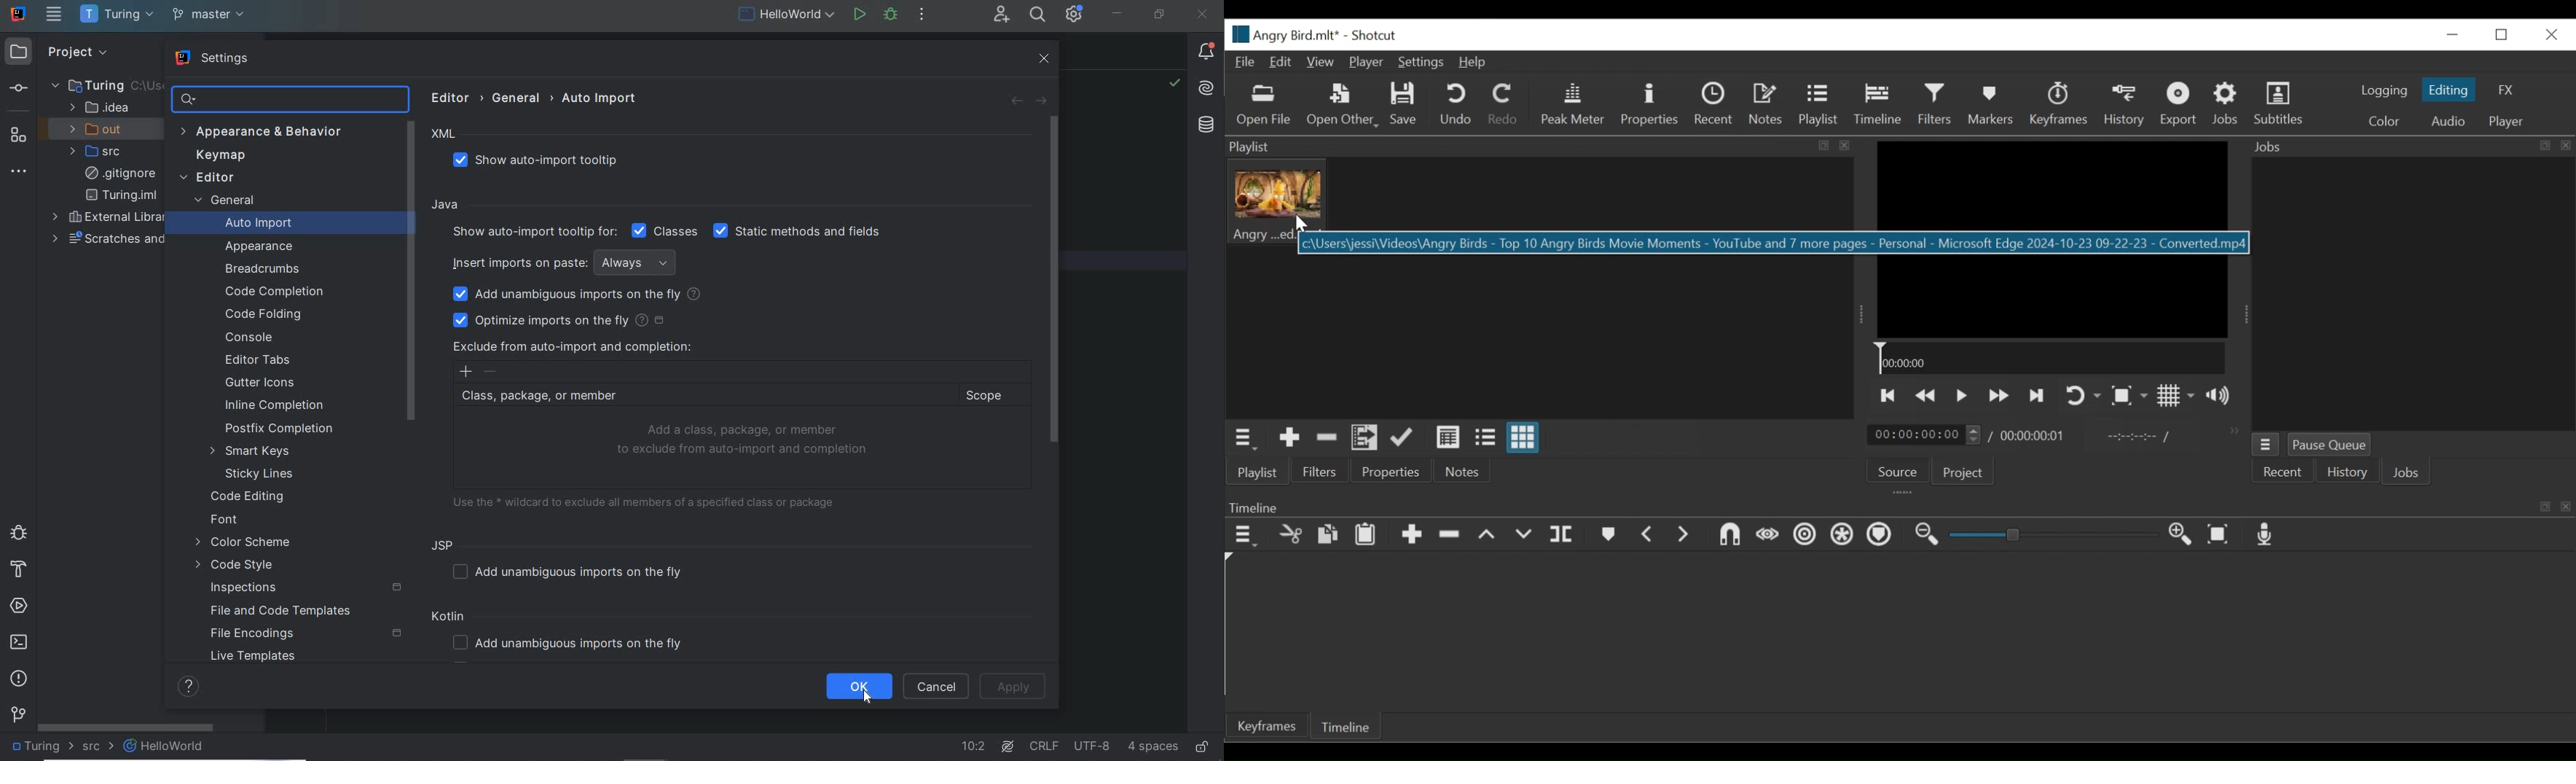 The image size is (2576, 784). I want to click on Close, so click(2455, 34).